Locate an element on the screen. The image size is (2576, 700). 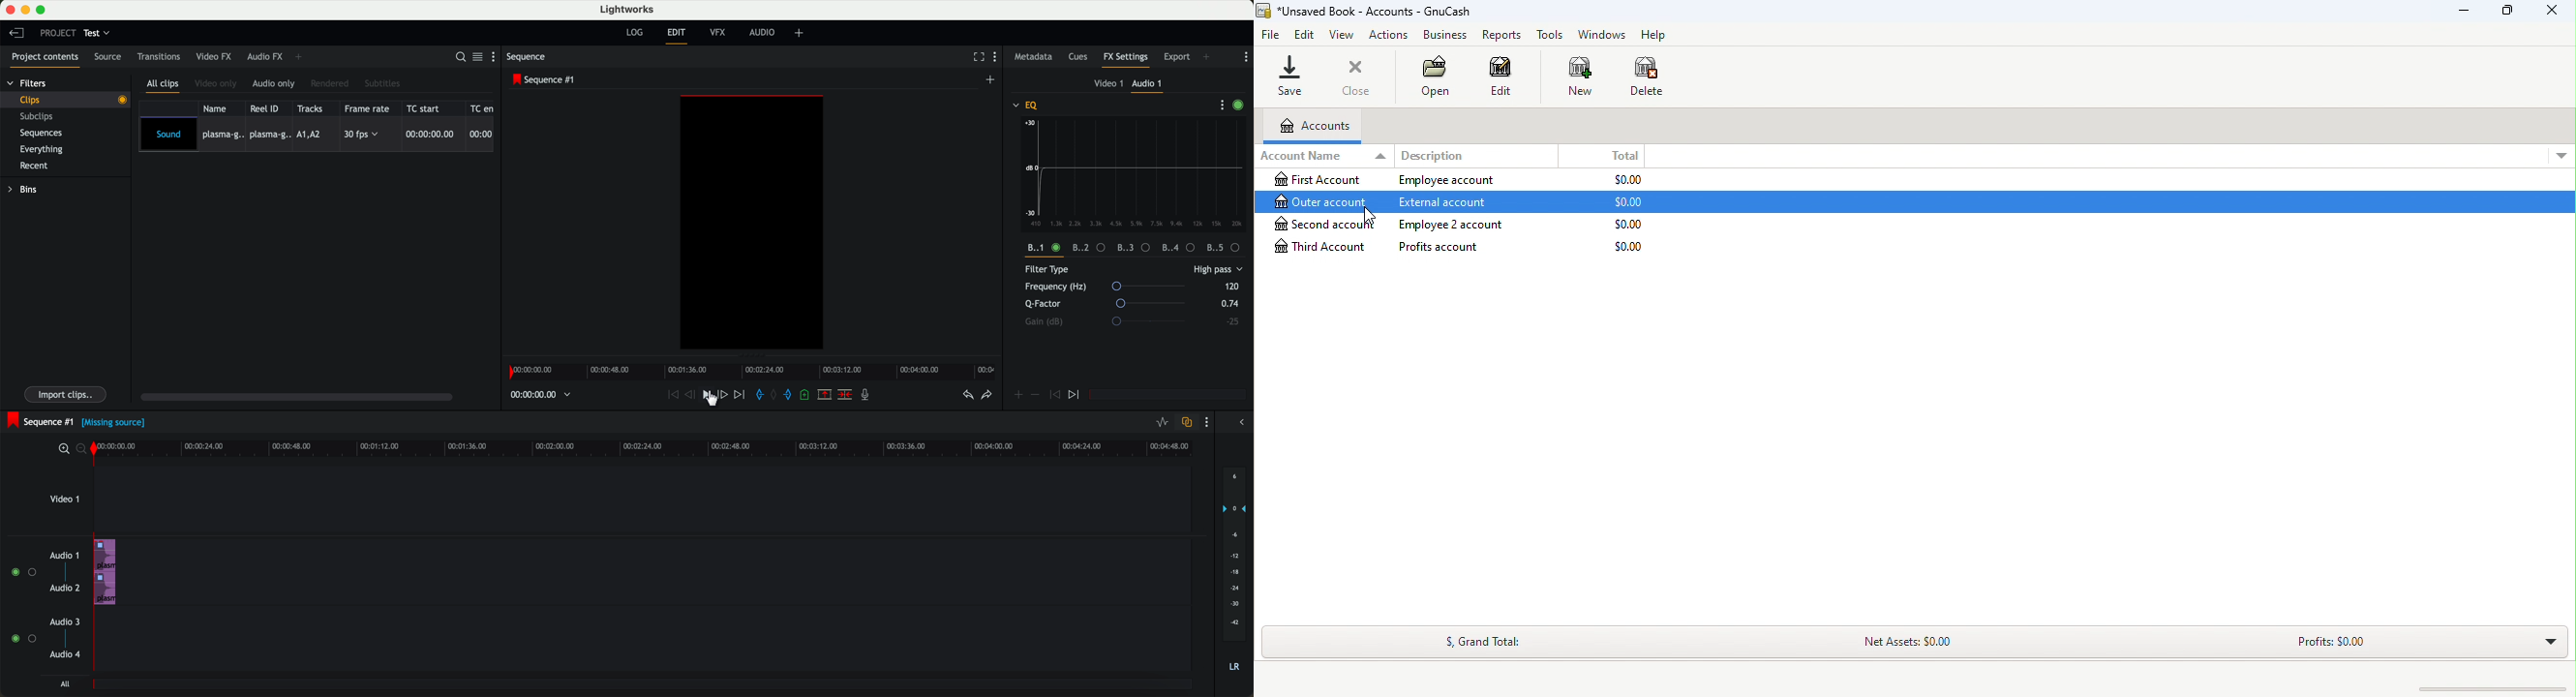
Help is located at coordinates (1653, 34).